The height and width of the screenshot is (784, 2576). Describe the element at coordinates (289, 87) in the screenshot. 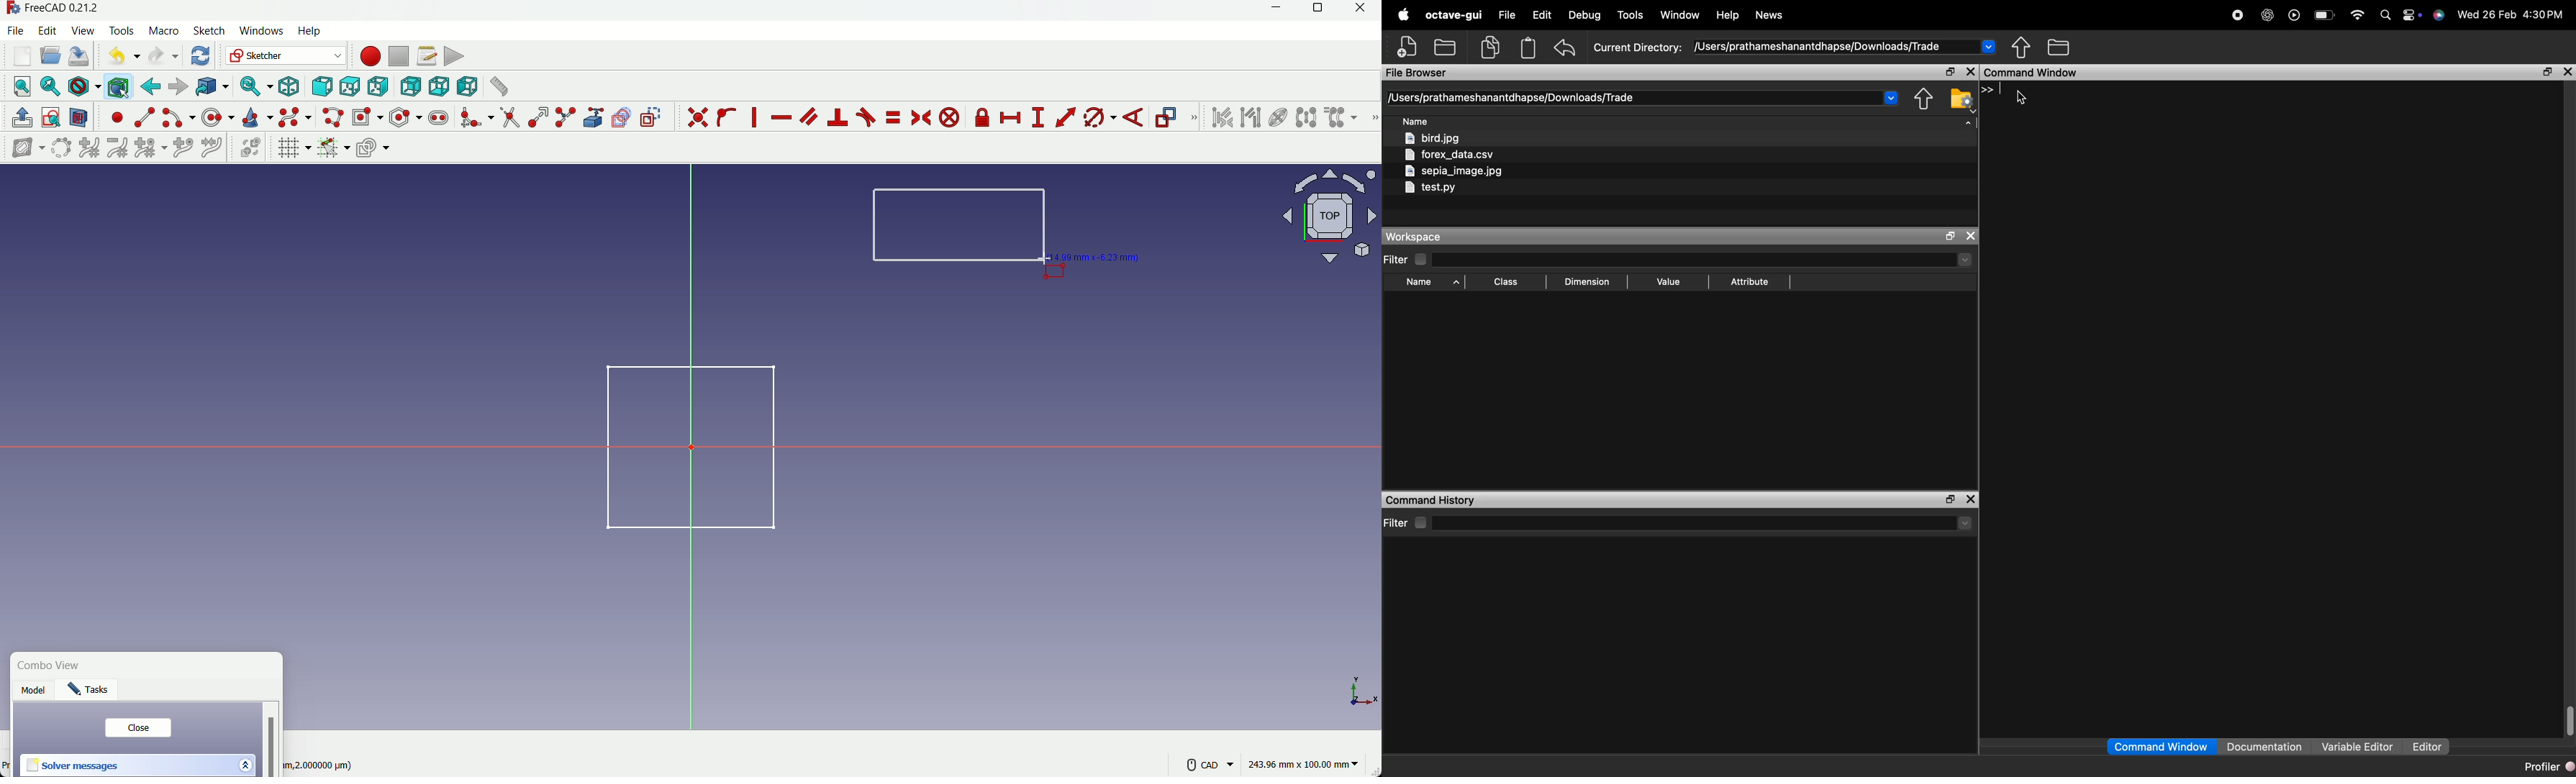

I see `isometric view` at that location.